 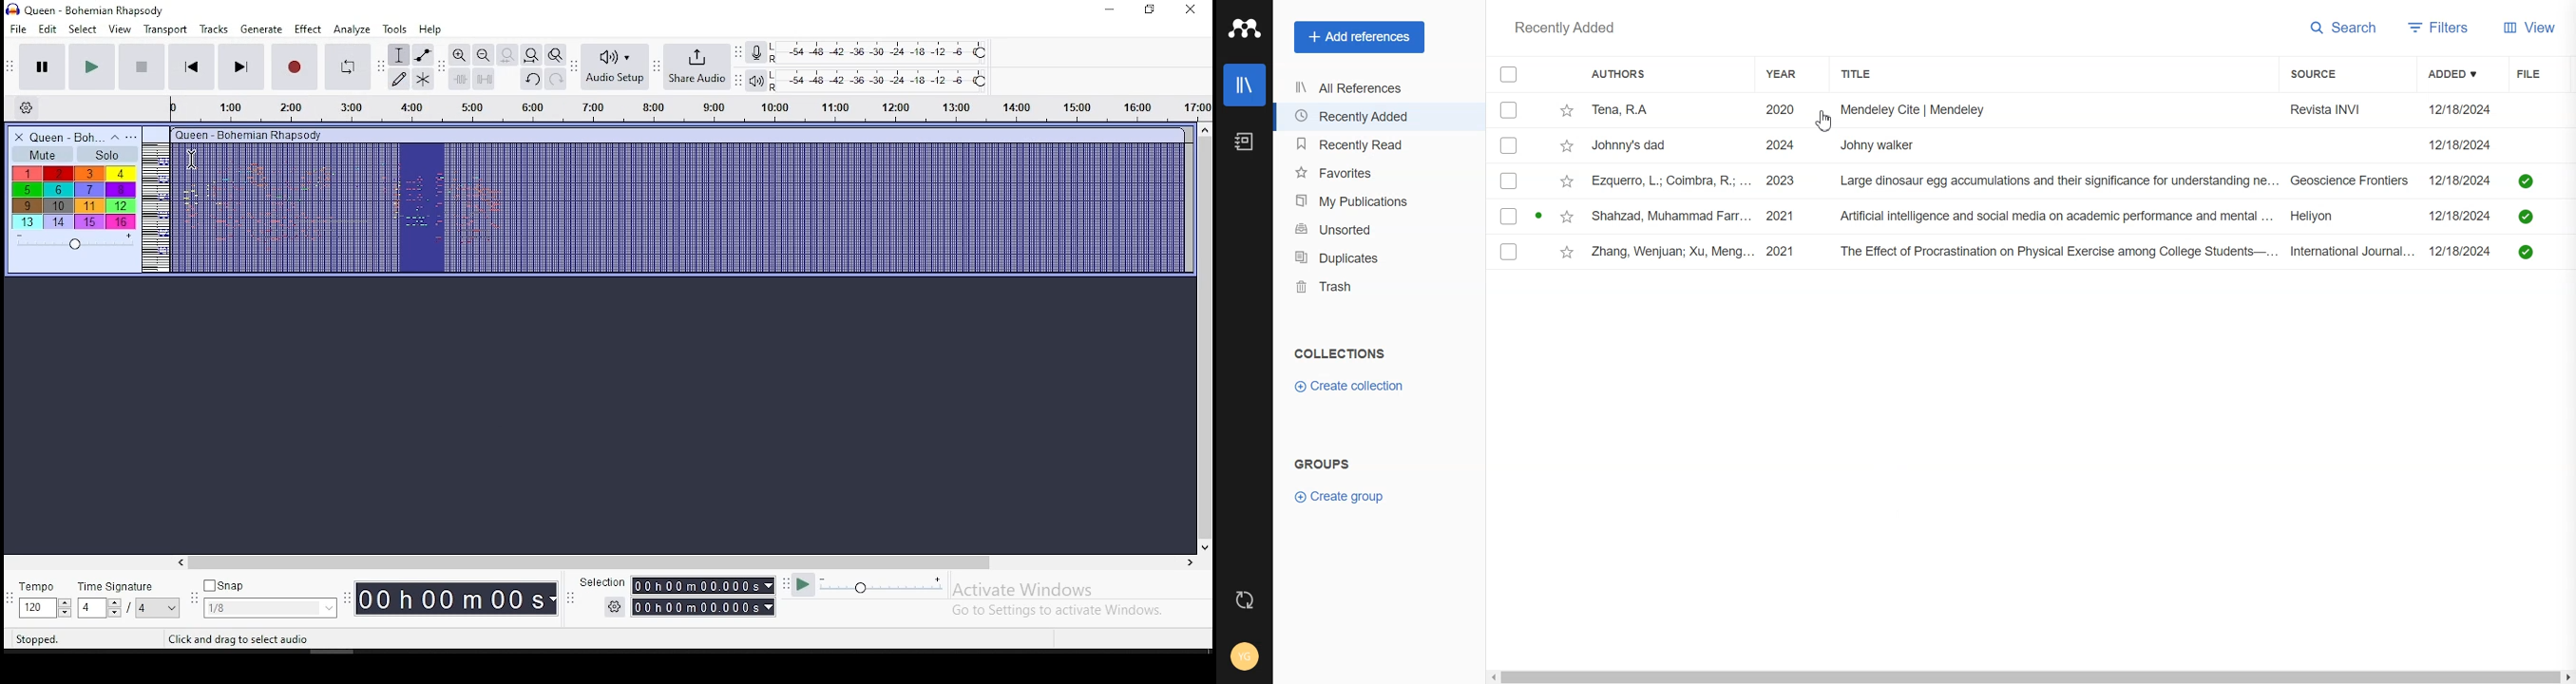 What do you see at coordinates (1245, 599) in the screenshot?
I see `Auto sync` at bounding box center [1245, 599].